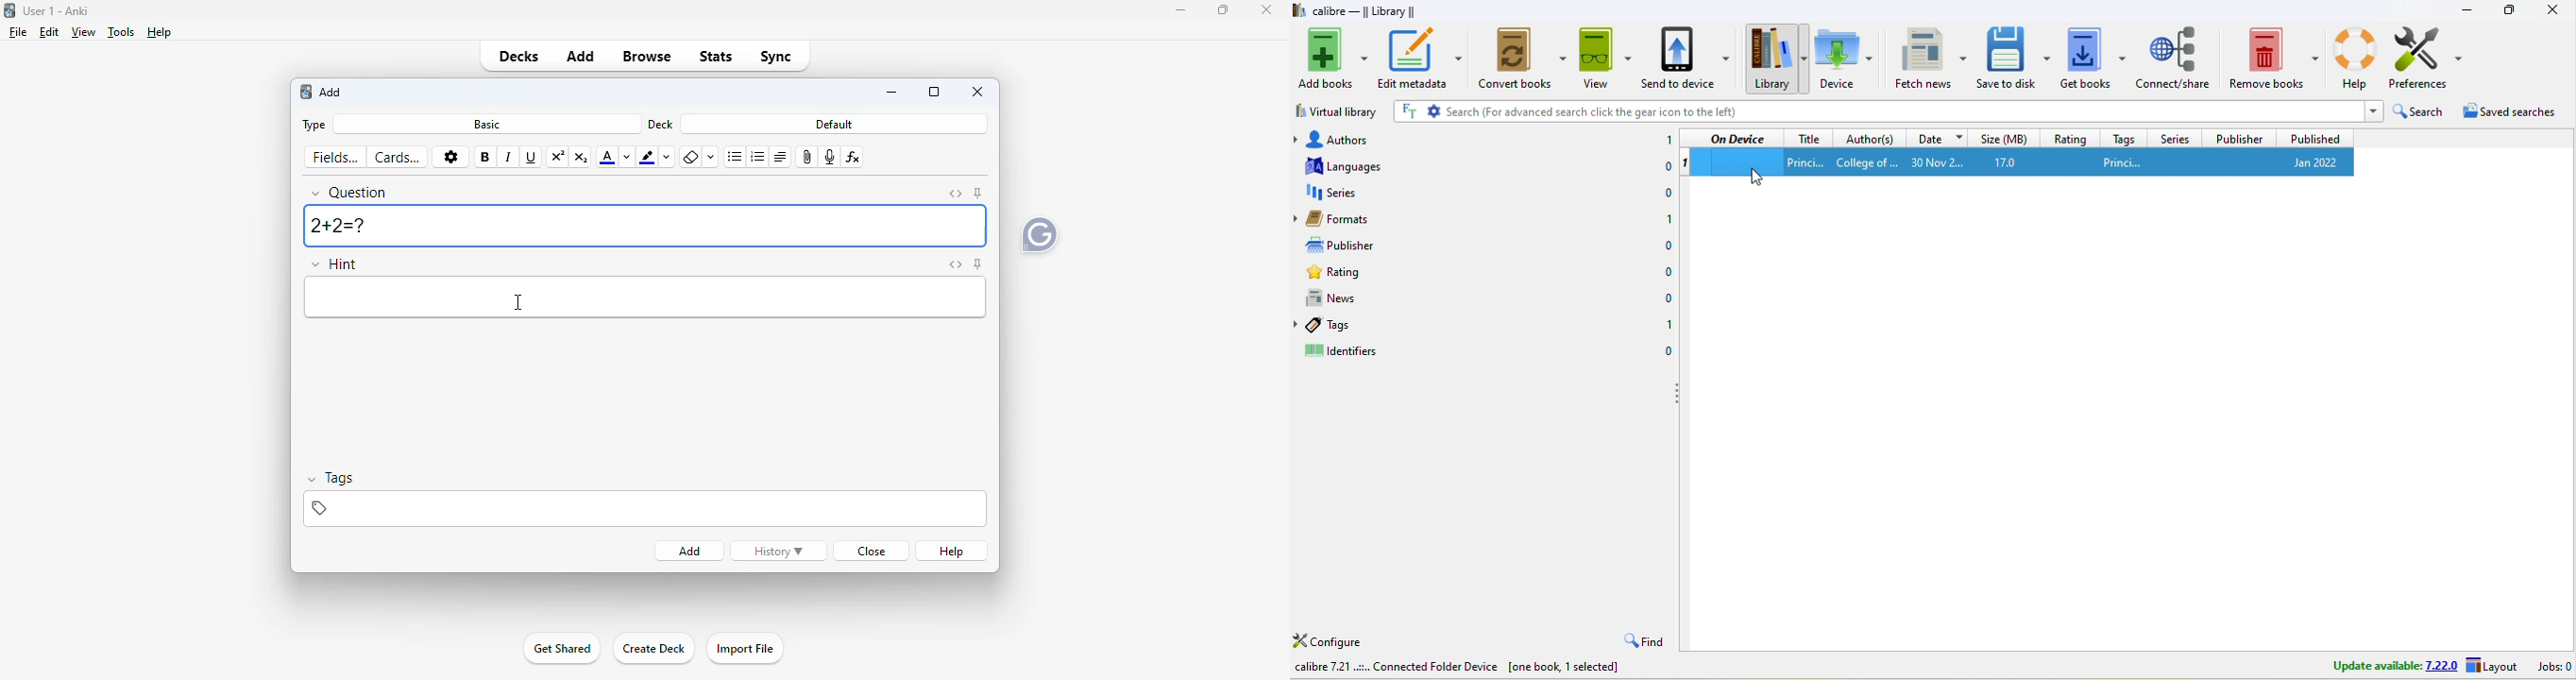  I want to click on text color, so click(606, 159).